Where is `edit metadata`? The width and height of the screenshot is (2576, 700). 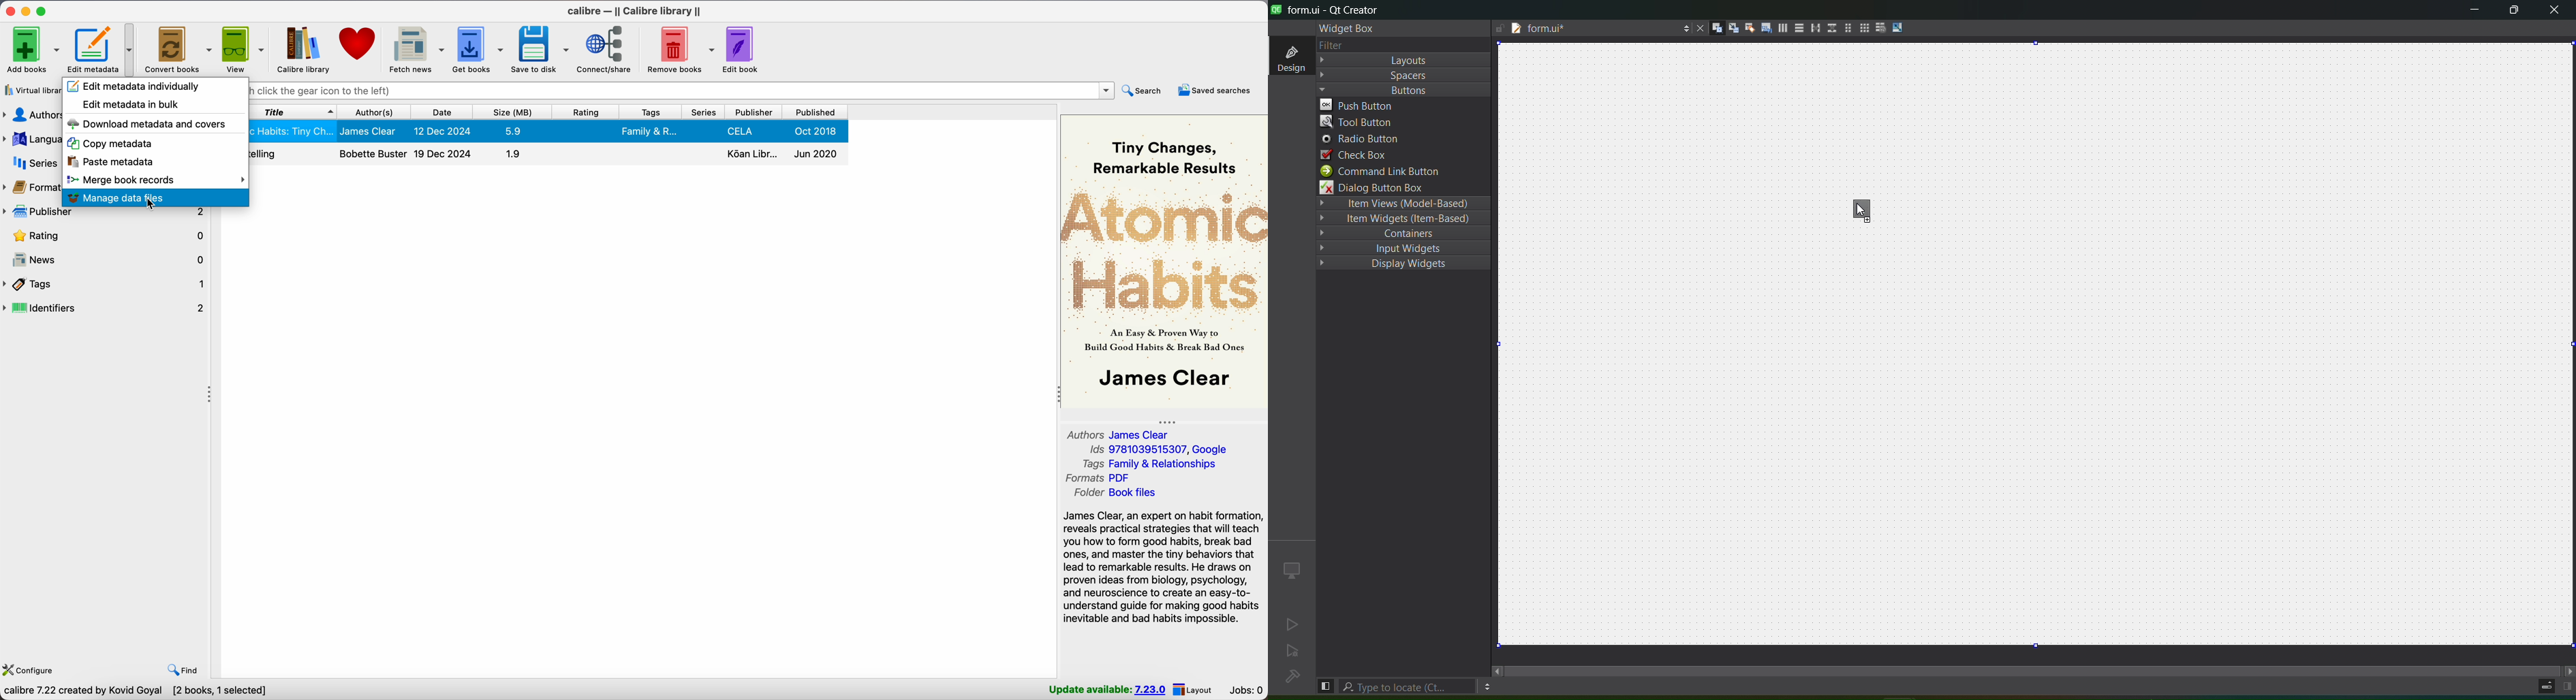 edit metadata is located at coordinates (102, 50).